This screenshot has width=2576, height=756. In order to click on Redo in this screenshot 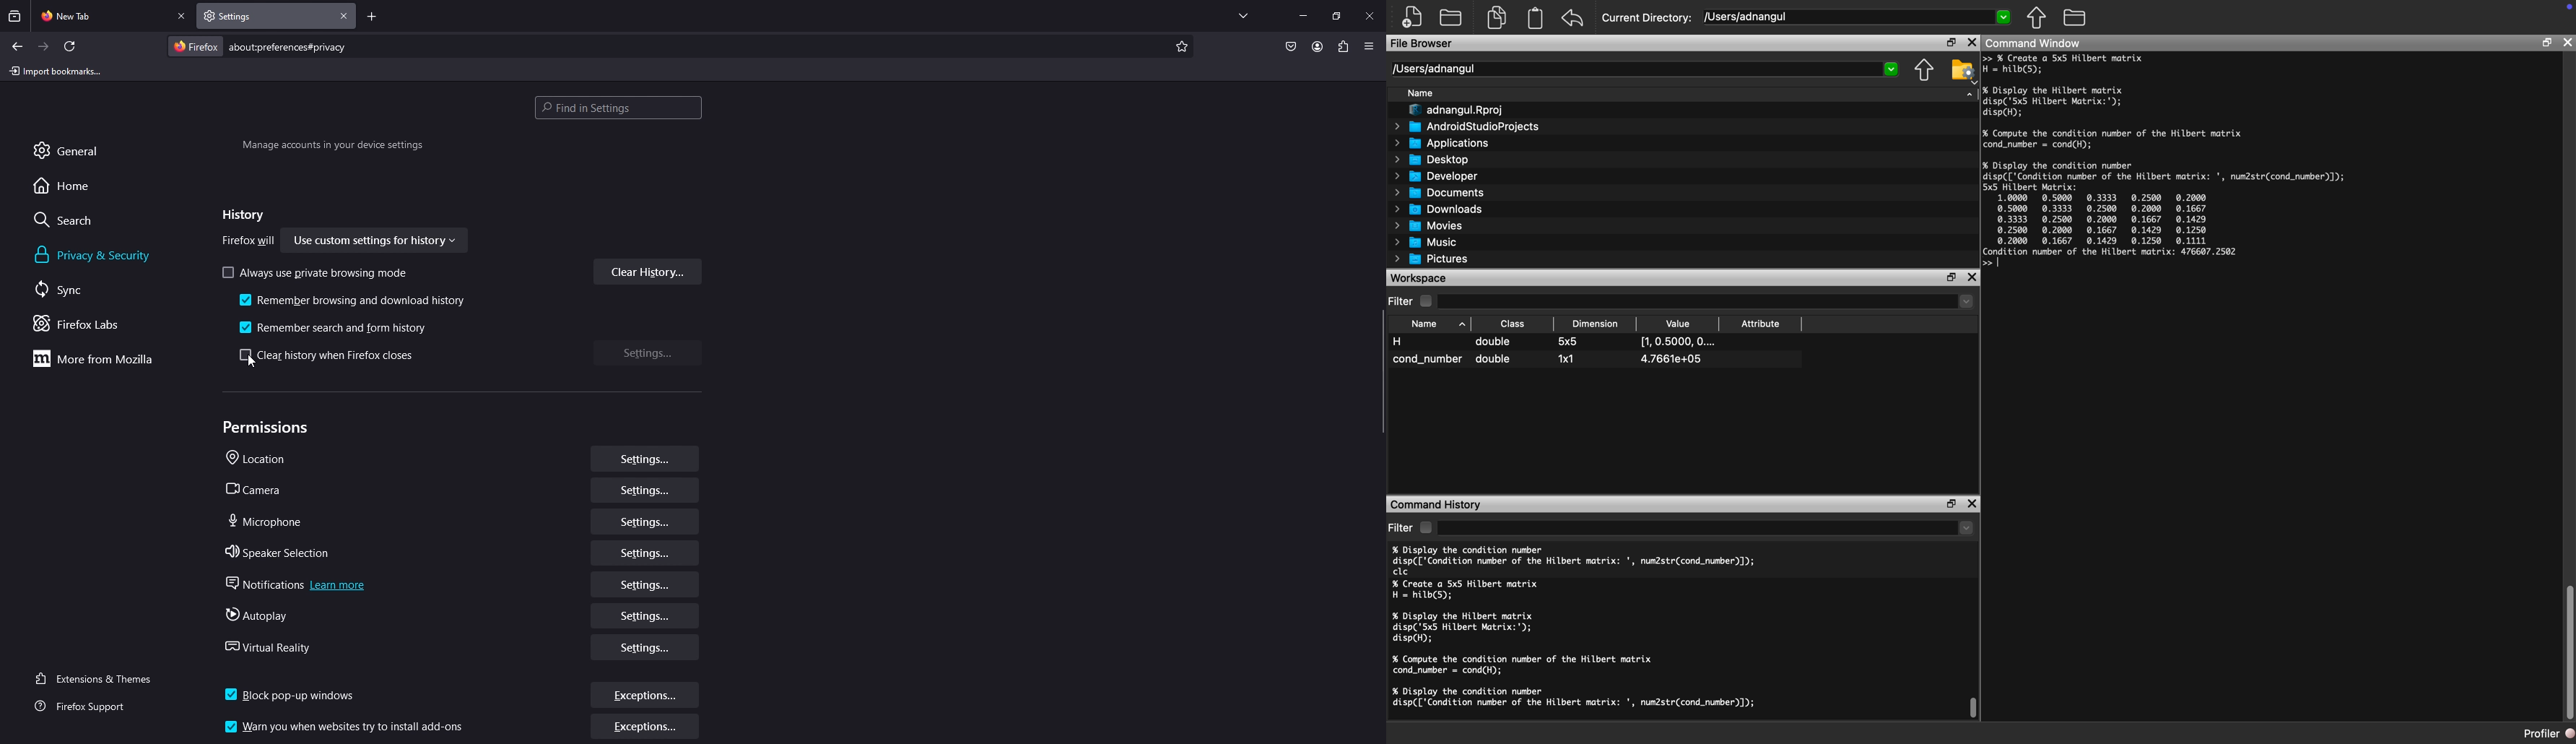, I will do `click(1573, 17)`.